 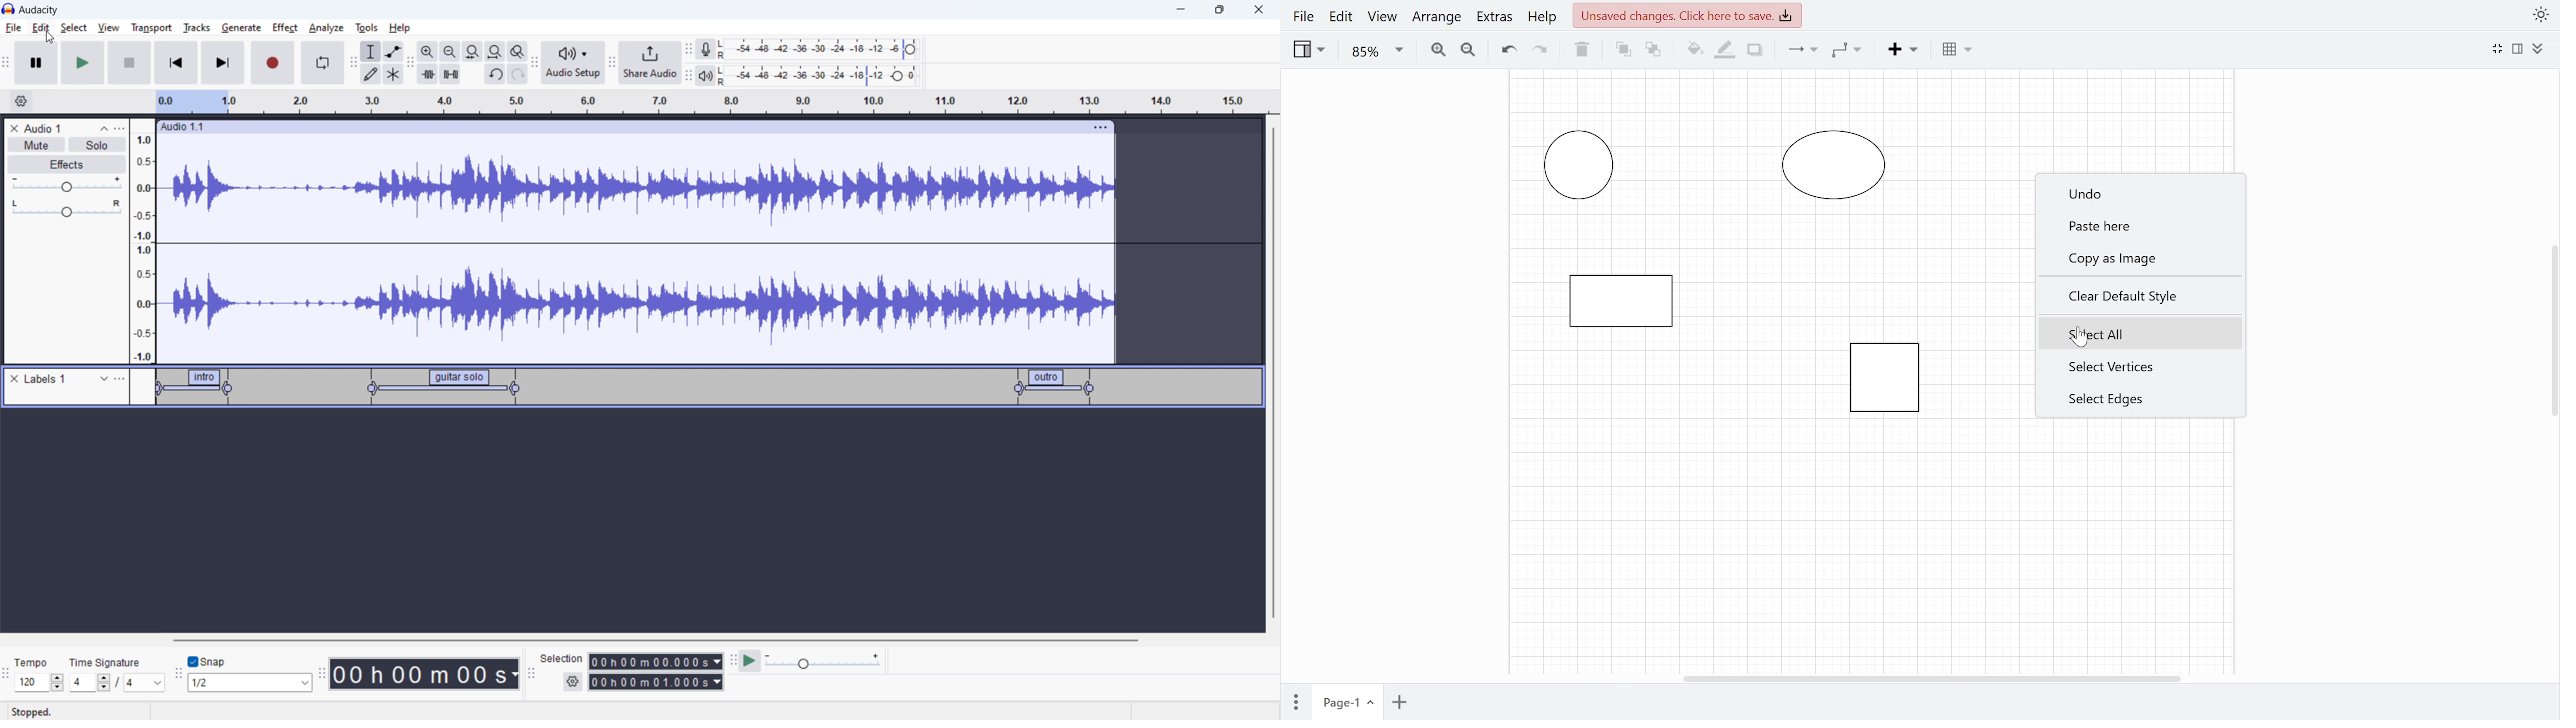 What do you see at coordinates (41, 10) in the screenshot?
I see `Audacity` at bounding box center [41, 10].